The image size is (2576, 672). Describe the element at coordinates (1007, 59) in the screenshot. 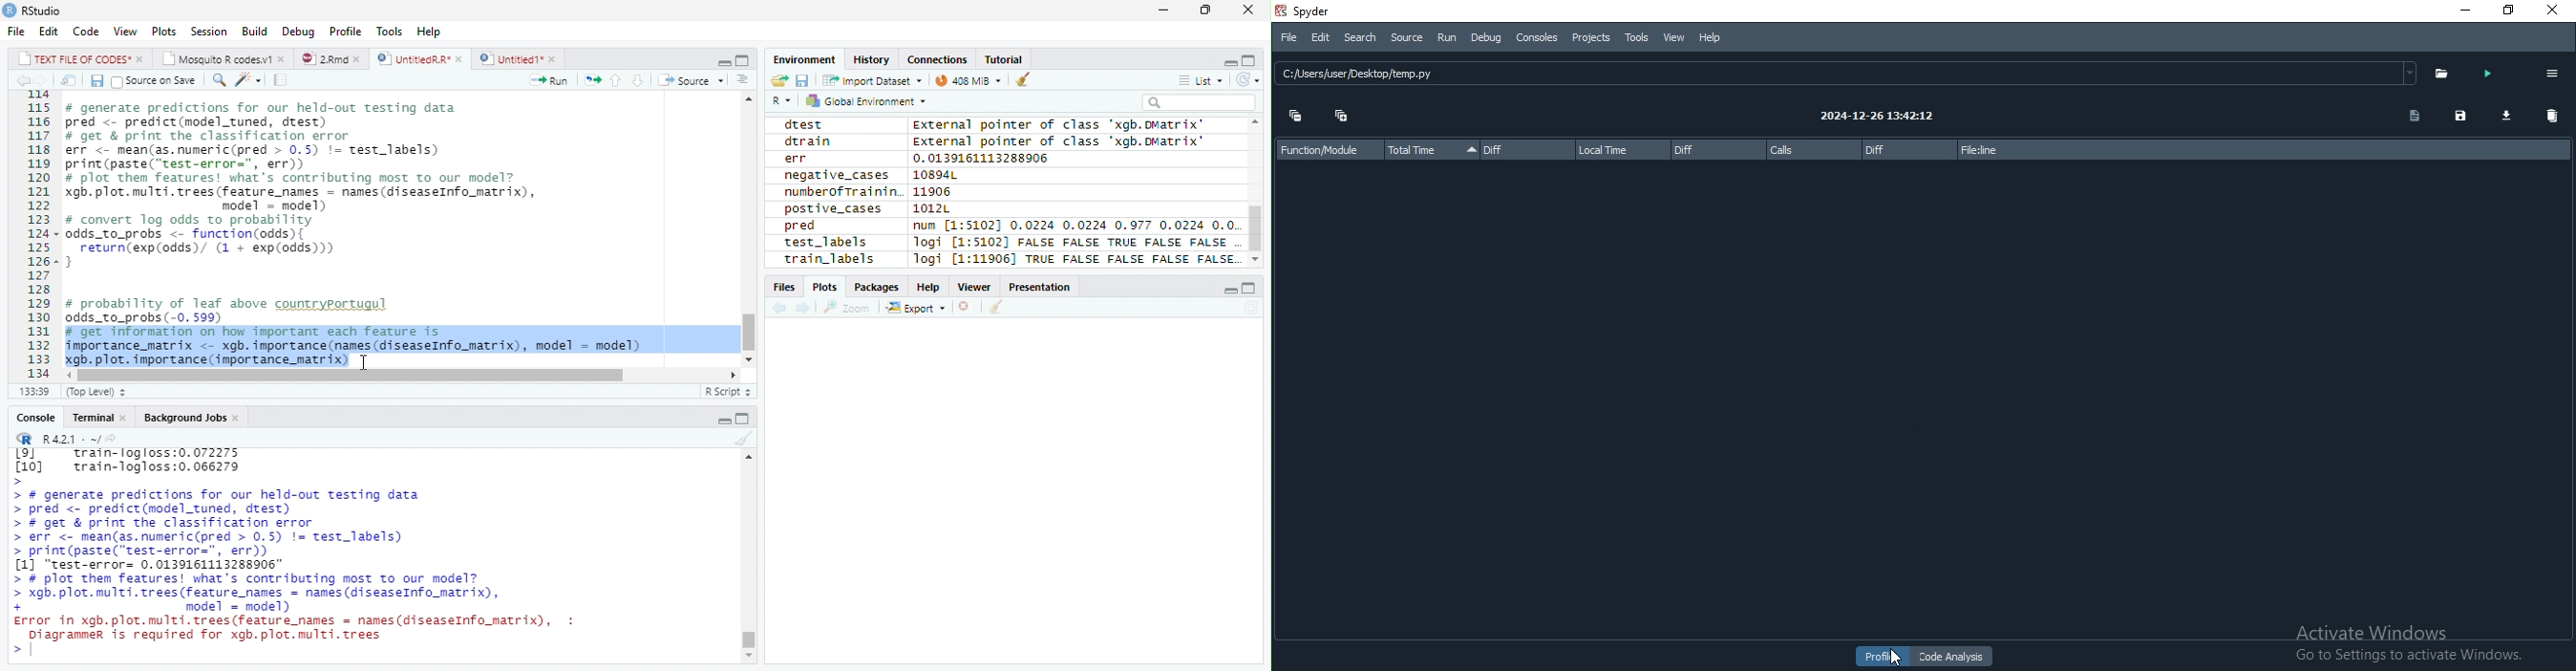

I see `Tutorial` at that location.